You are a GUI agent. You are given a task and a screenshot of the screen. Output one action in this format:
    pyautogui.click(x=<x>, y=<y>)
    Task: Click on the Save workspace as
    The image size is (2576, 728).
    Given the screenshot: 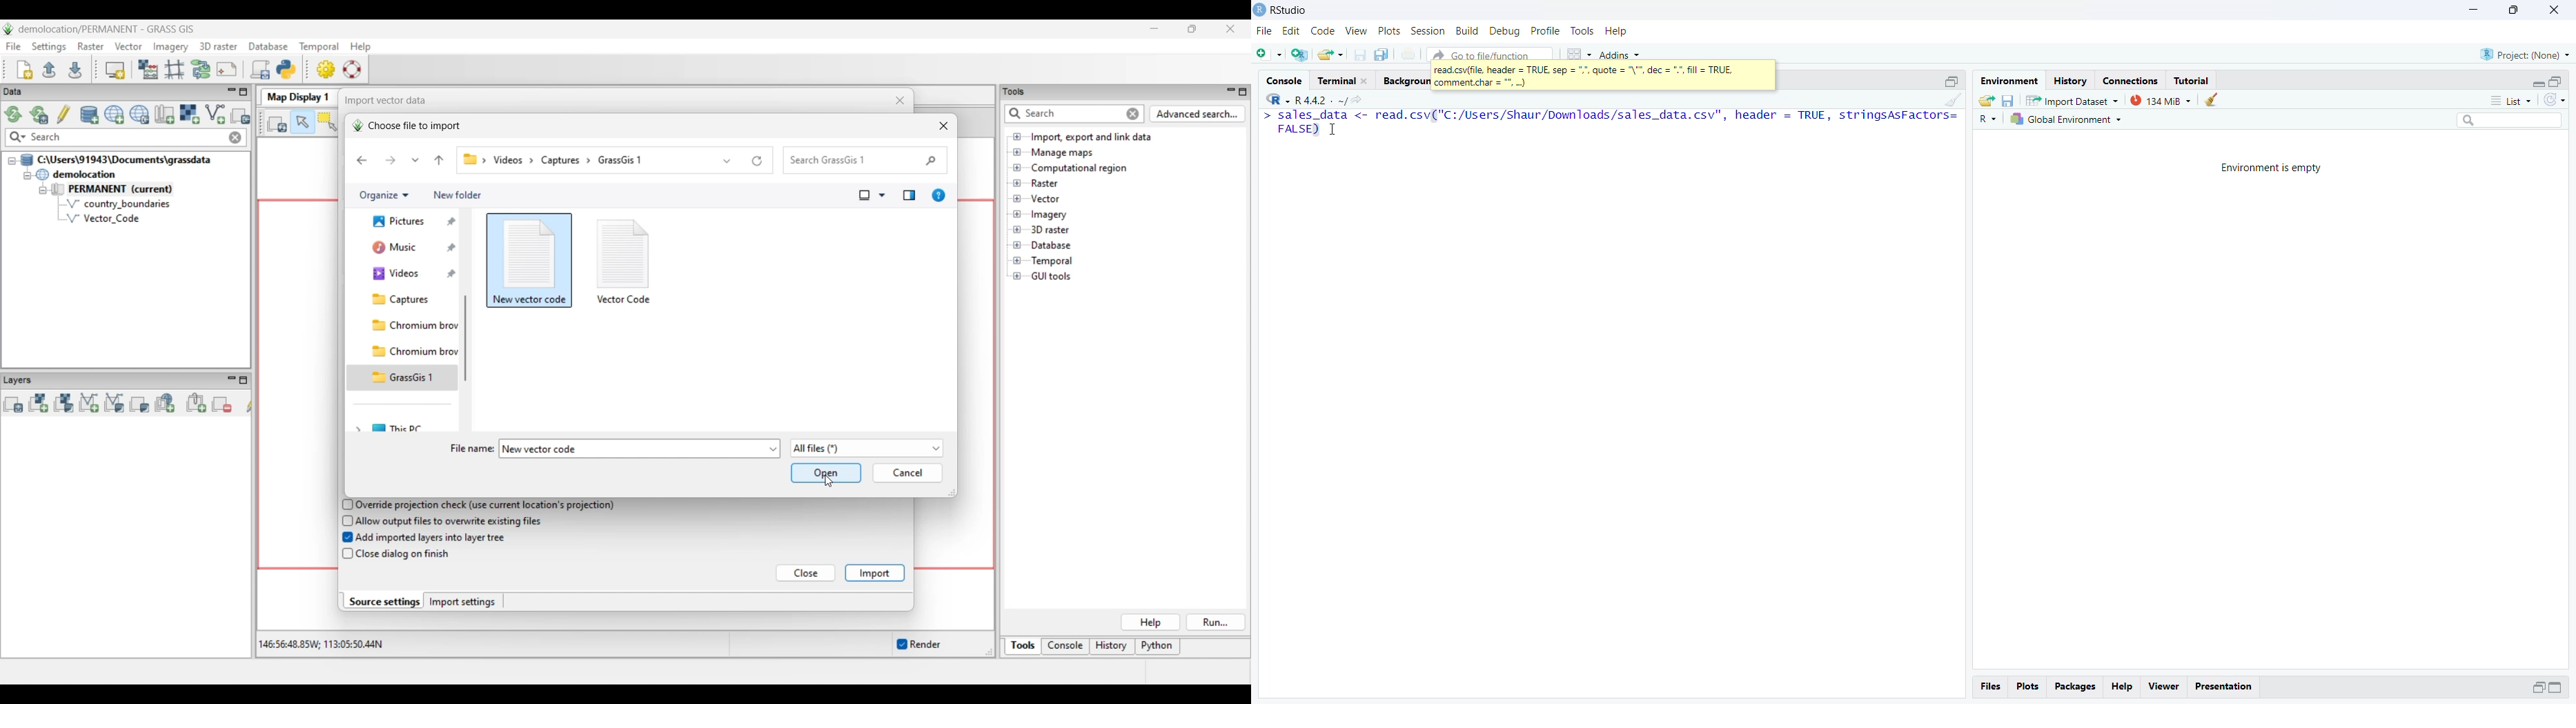 What is the action you would take?
    pyautogui.click(x=2010, y=101)
    